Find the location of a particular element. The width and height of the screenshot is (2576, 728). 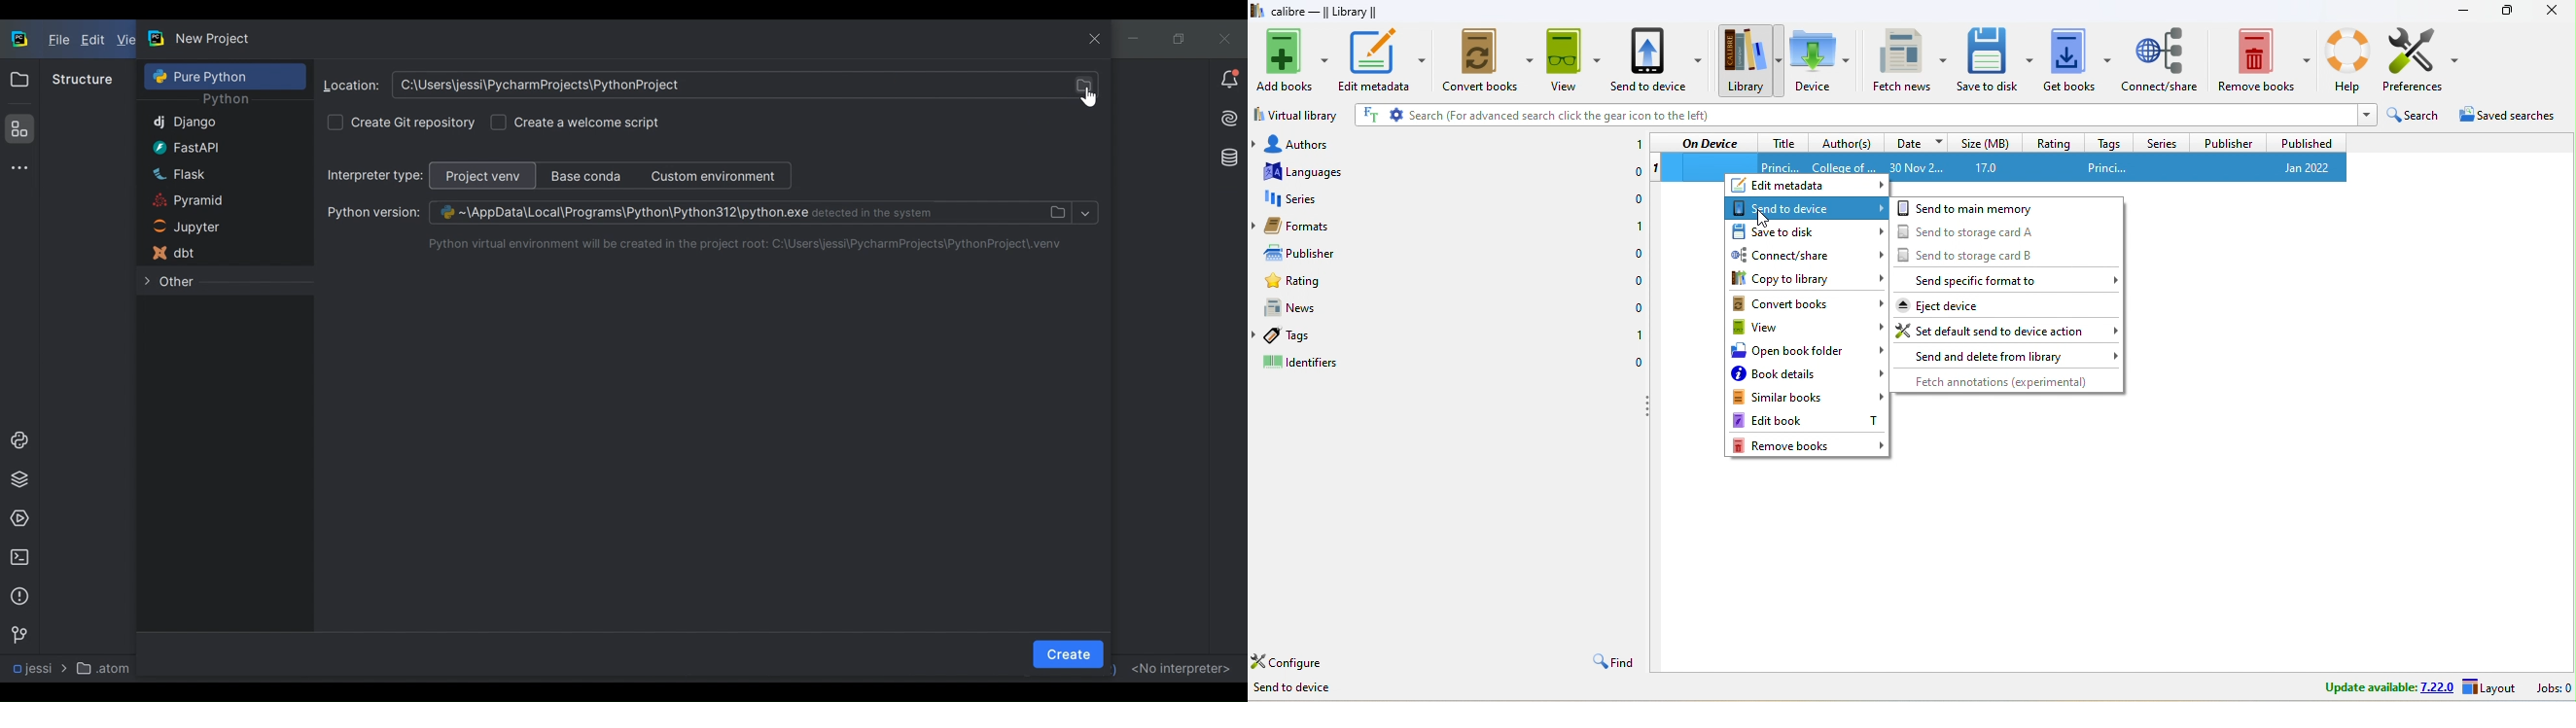

dropdown is located at coordinates (2365, 115).